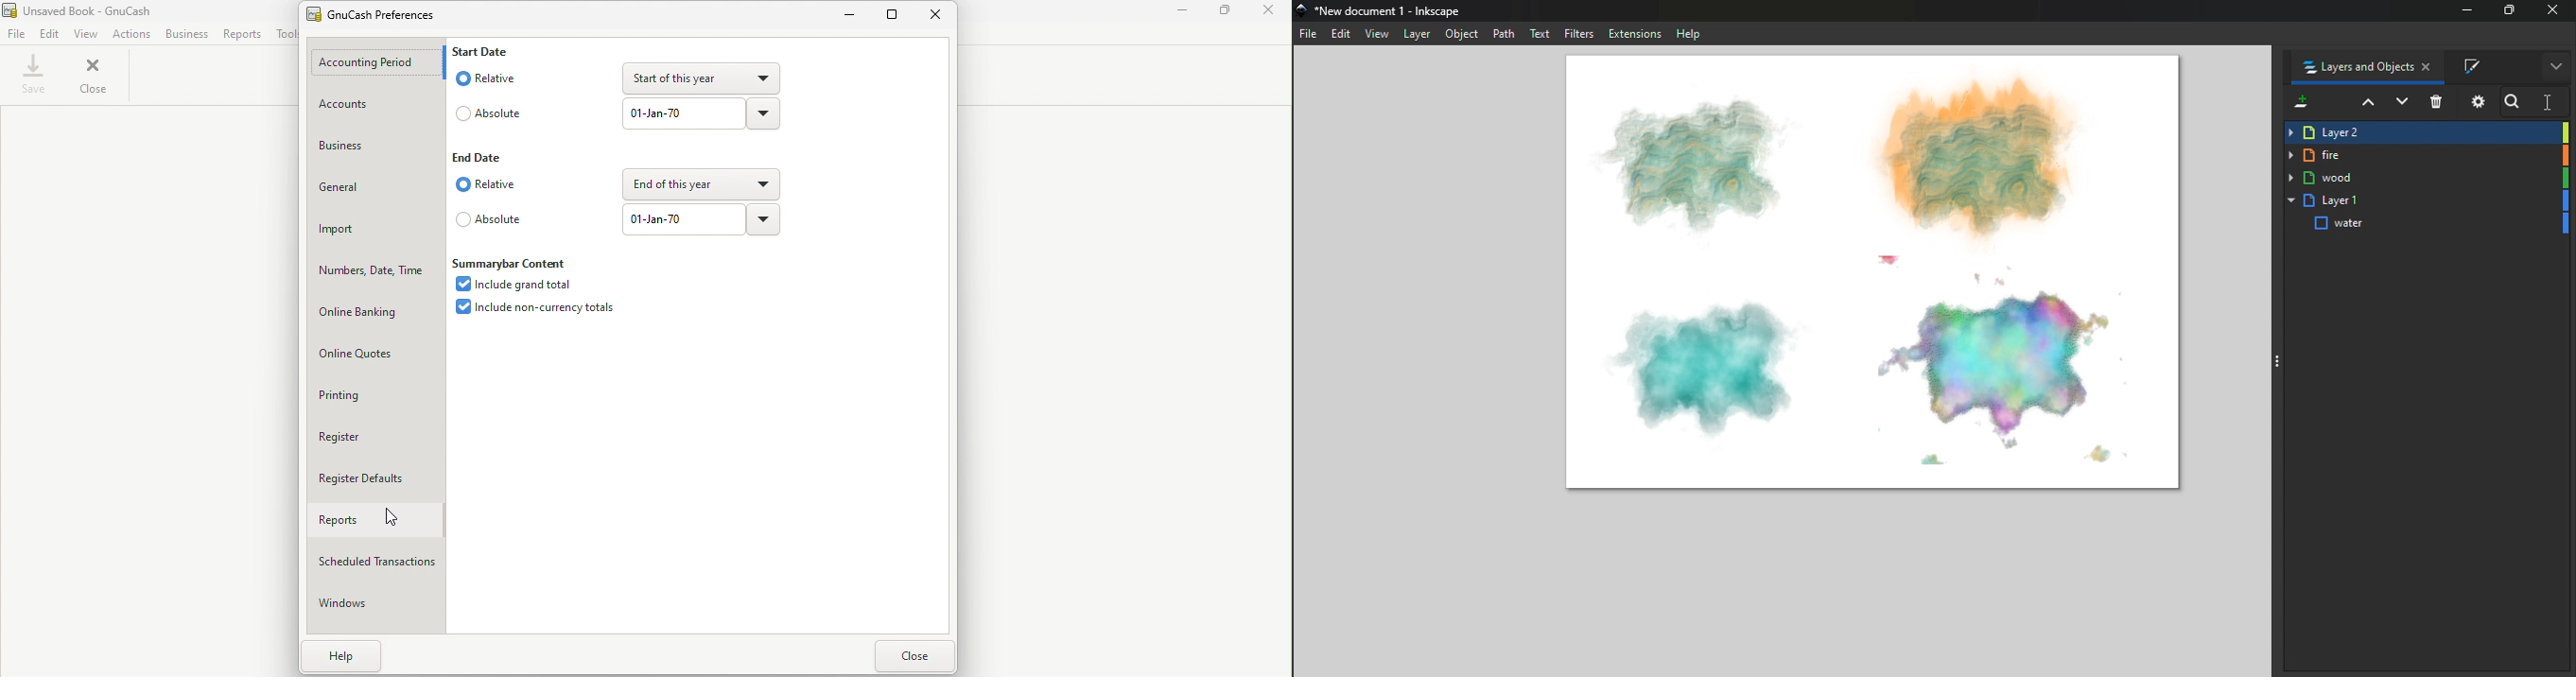 The height and width of the screenshot is (700, 2576). What do you see at coordinates (500, 217) in the screenshot?
I see `absolute` at bounding box center [500, 217].